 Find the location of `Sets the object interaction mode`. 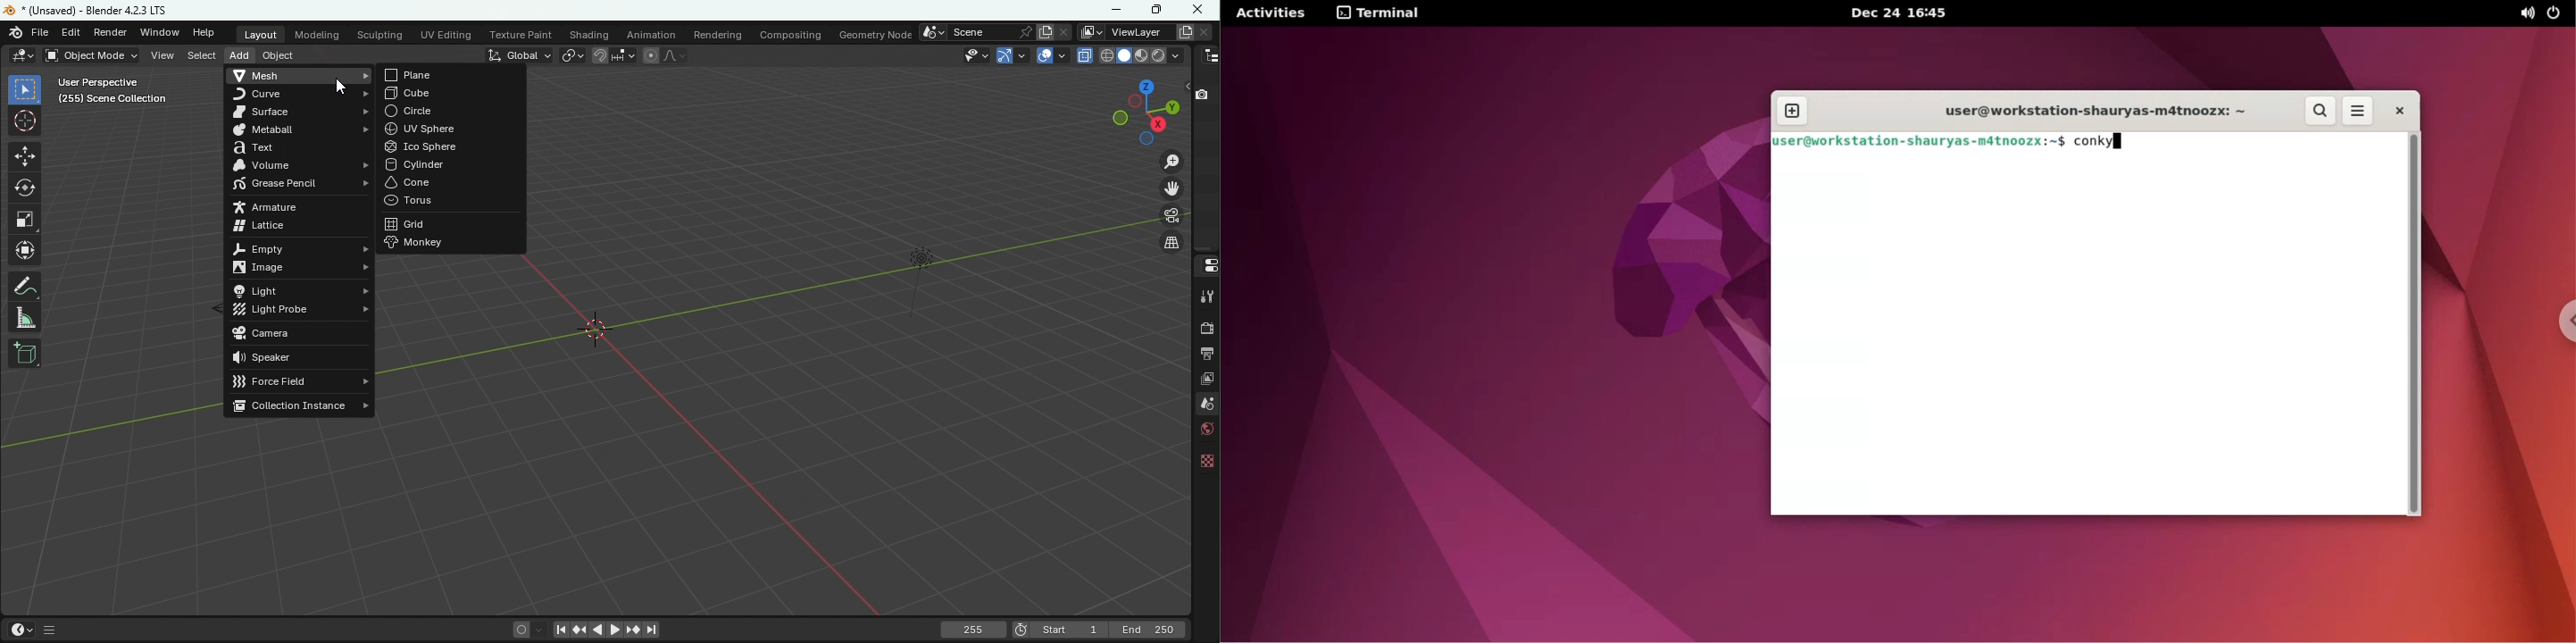

Sets the object interaction mode is located at coordinates (89, 55).